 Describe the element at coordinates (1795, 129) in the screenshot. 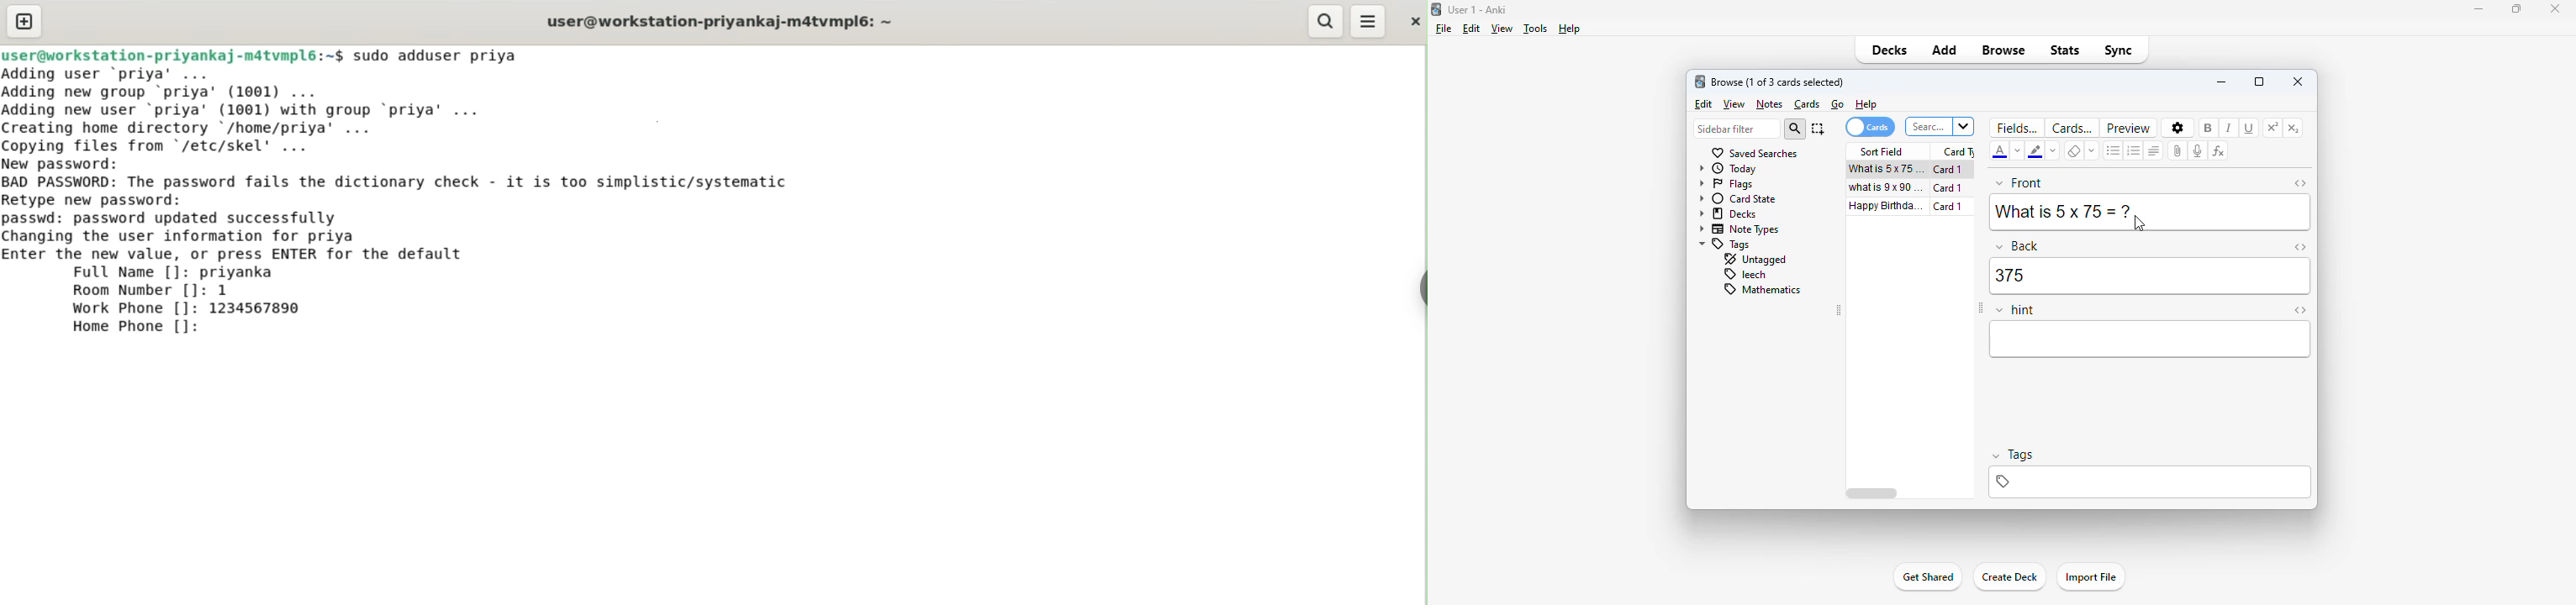

I see `search` at that location.